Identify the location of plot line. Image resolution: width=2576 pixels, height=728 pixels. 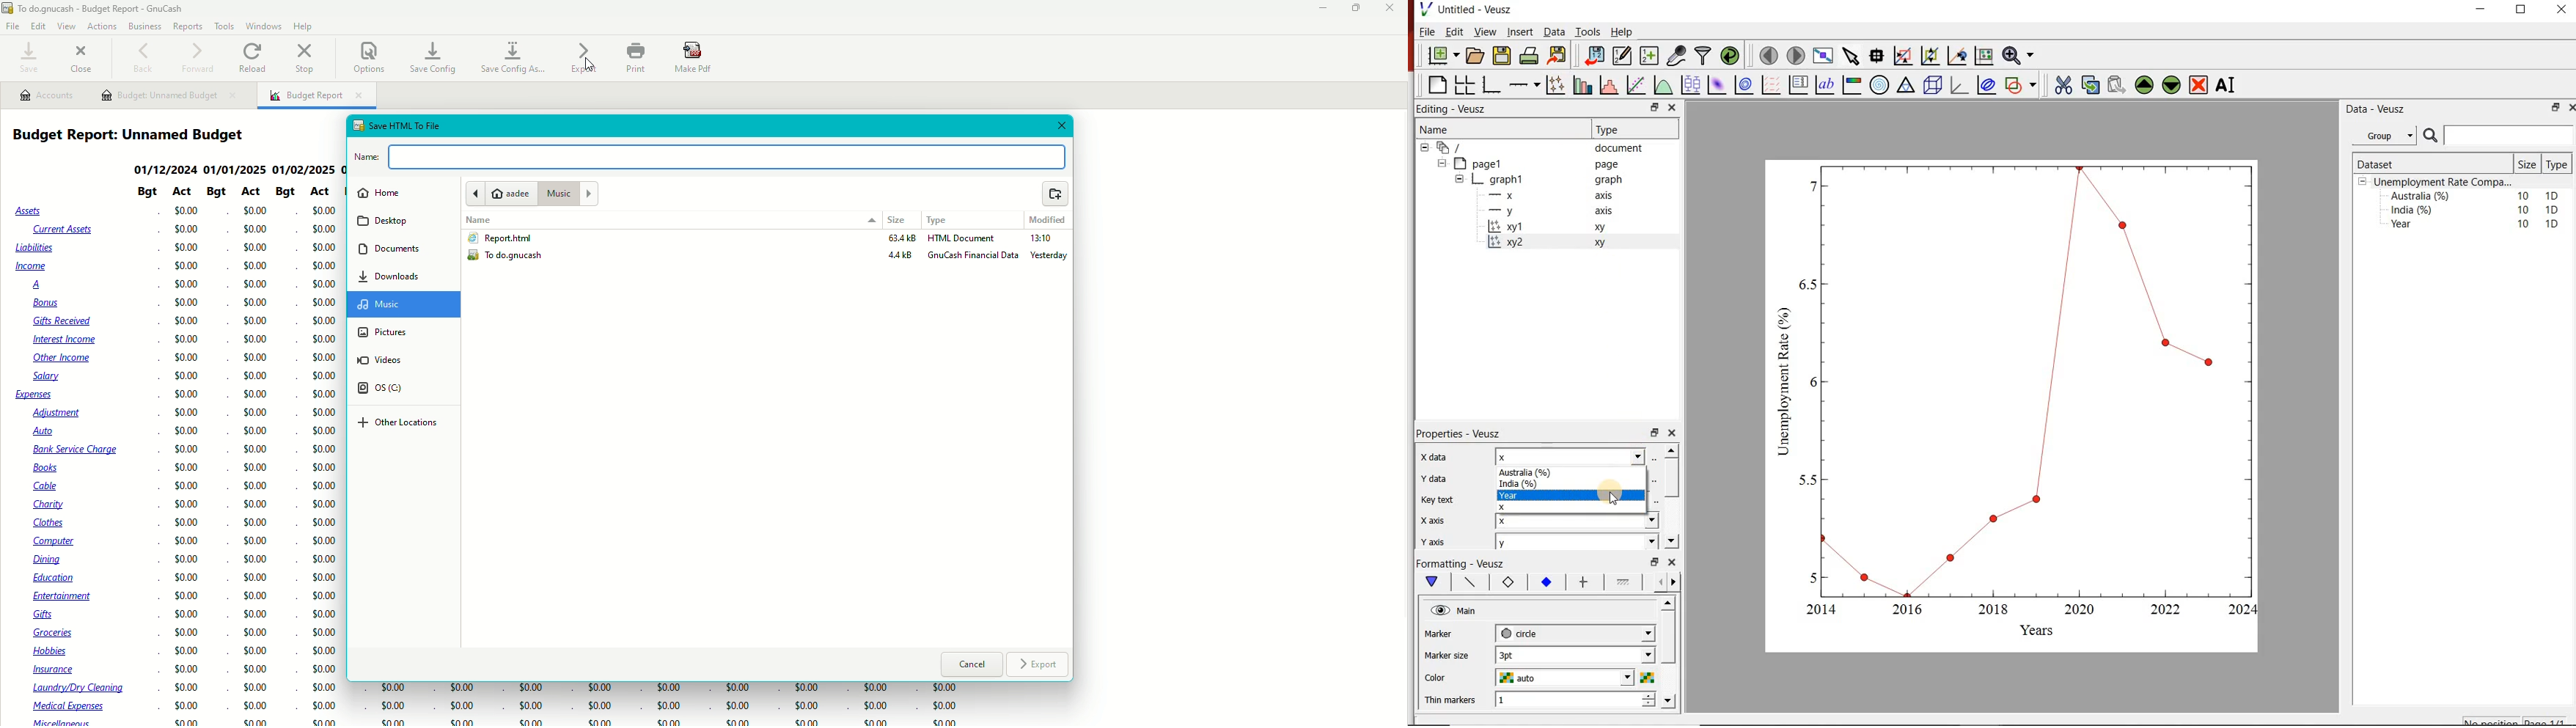
(1471, 583).